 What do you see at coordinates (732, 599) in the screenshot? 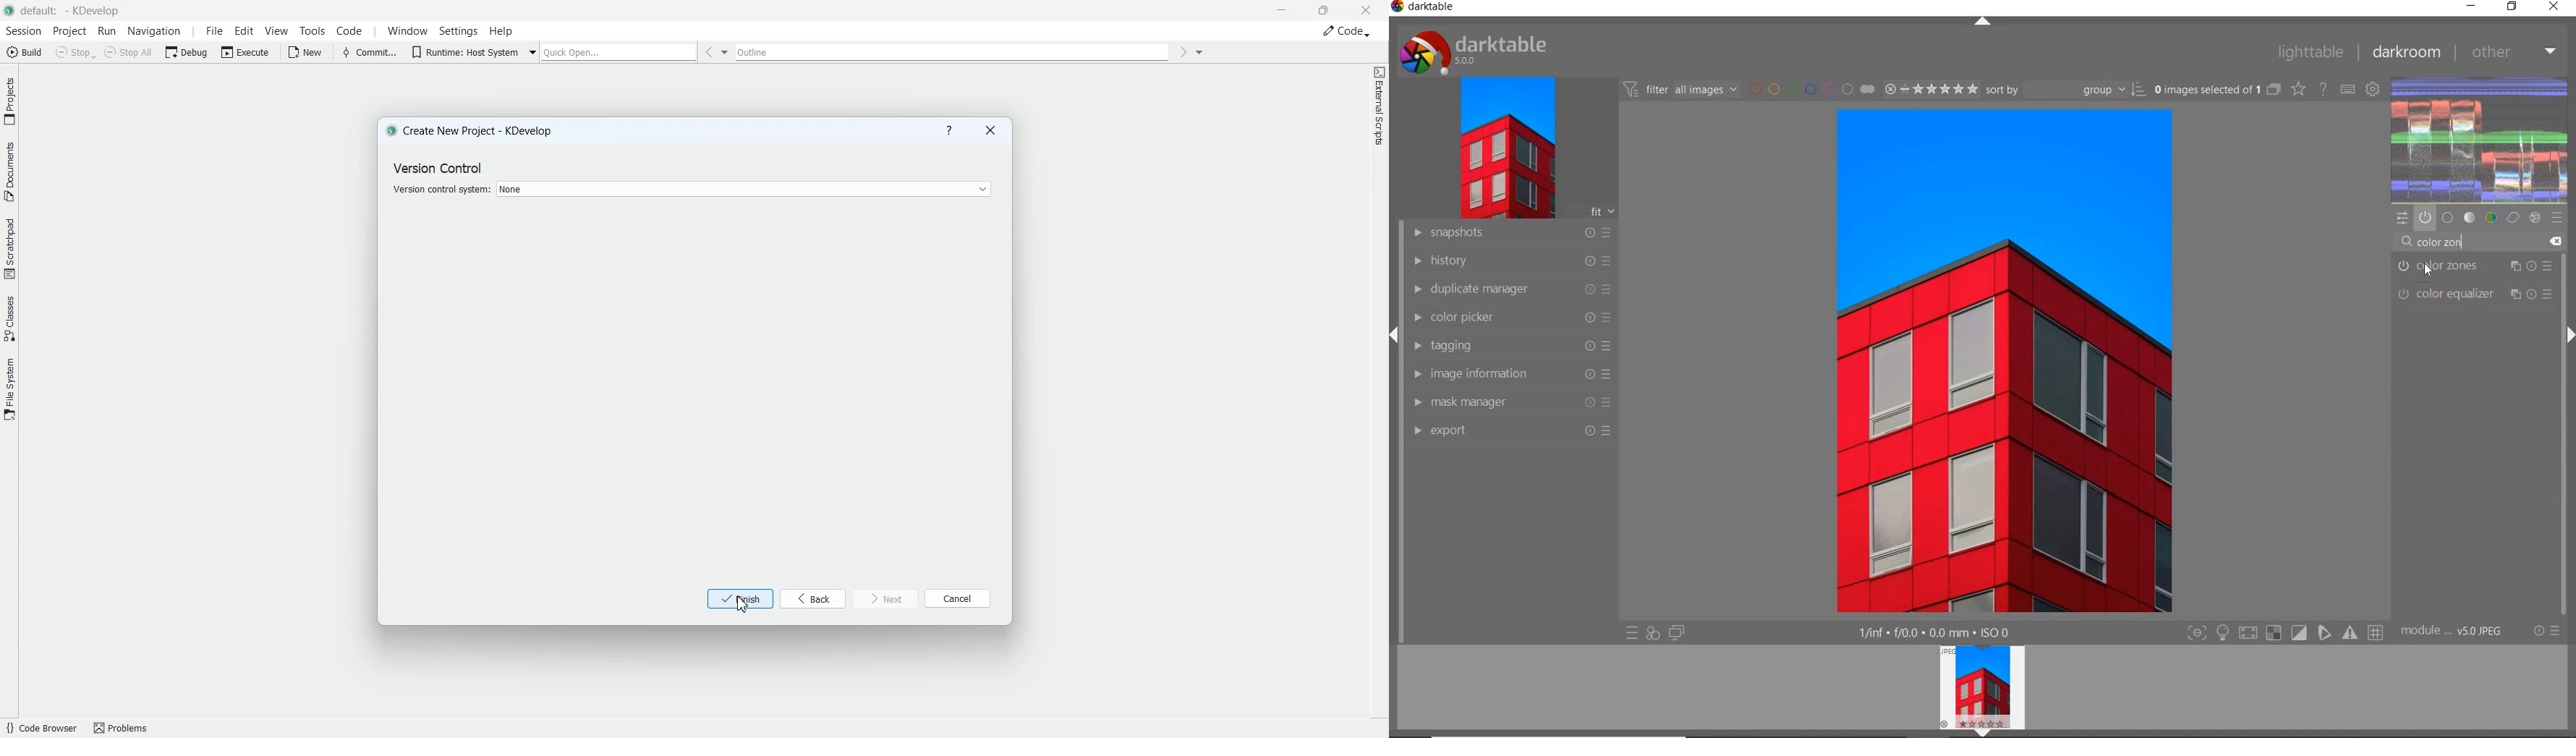
I see `finish` at bounding box center [732, 599].